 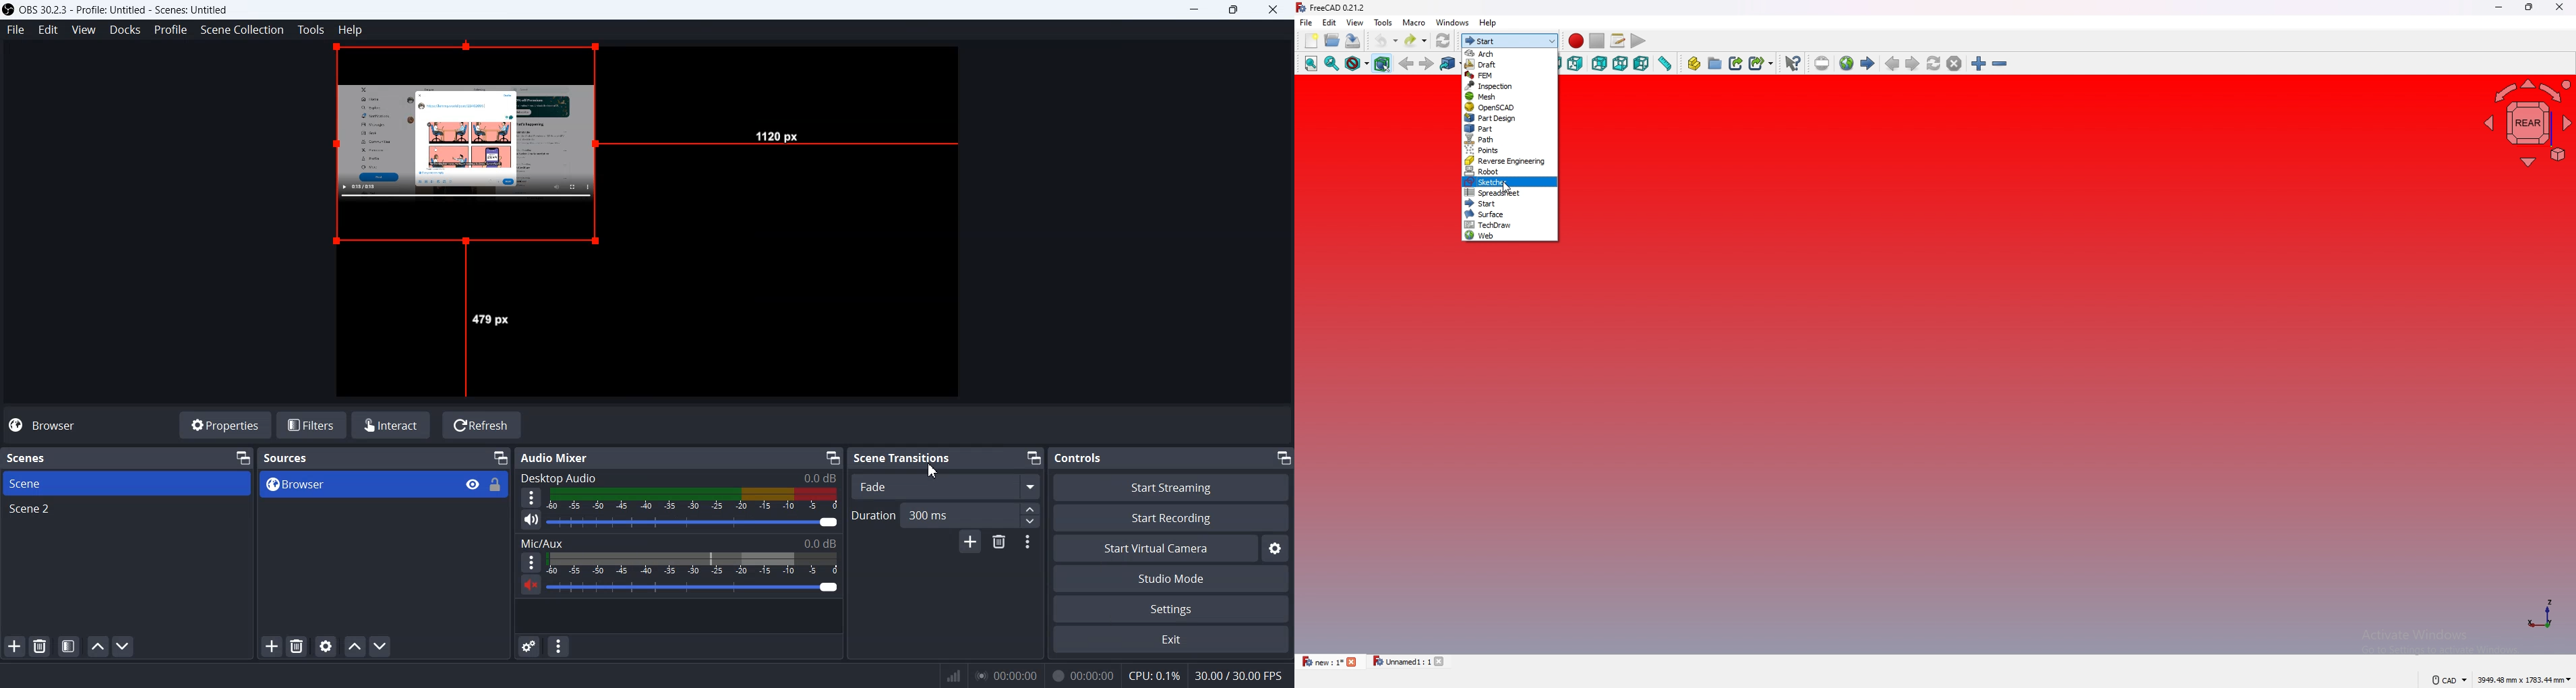 What do you see at coordinates (531, 519) in the screenshot?
I see `Mute/unmute` at bounding box center [531, 519].